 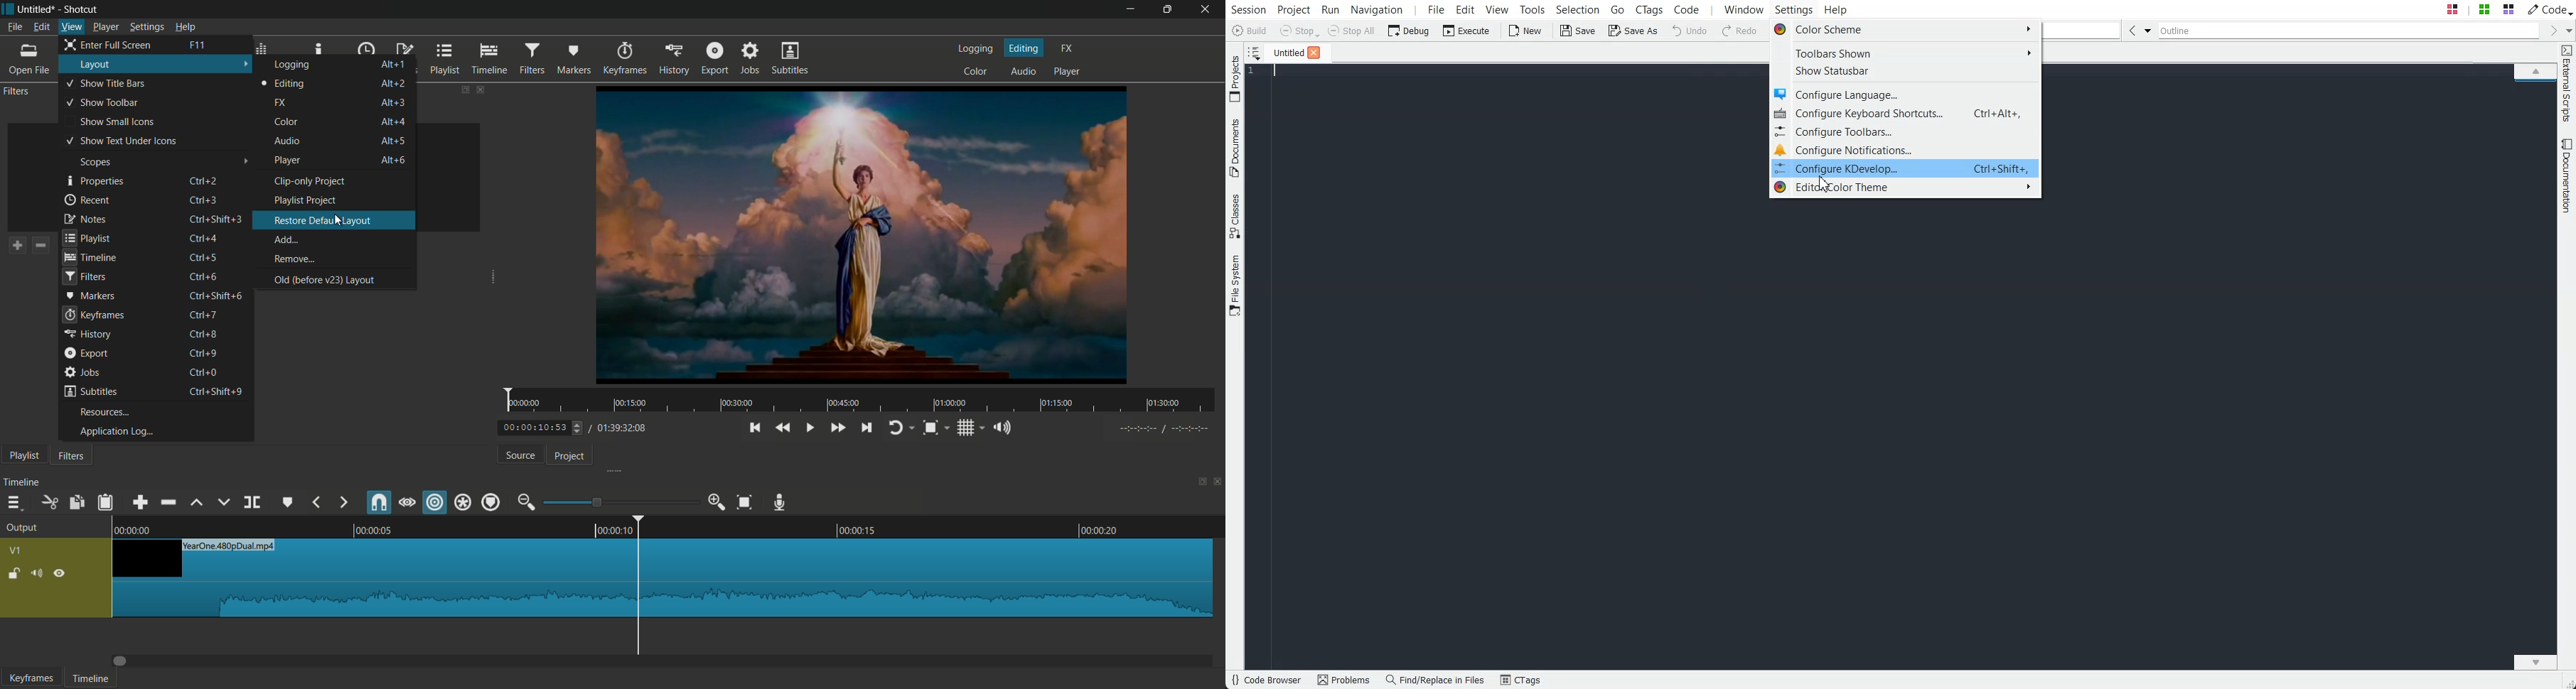 I want to click on Color Scheme, so click(x=1904, y=31).